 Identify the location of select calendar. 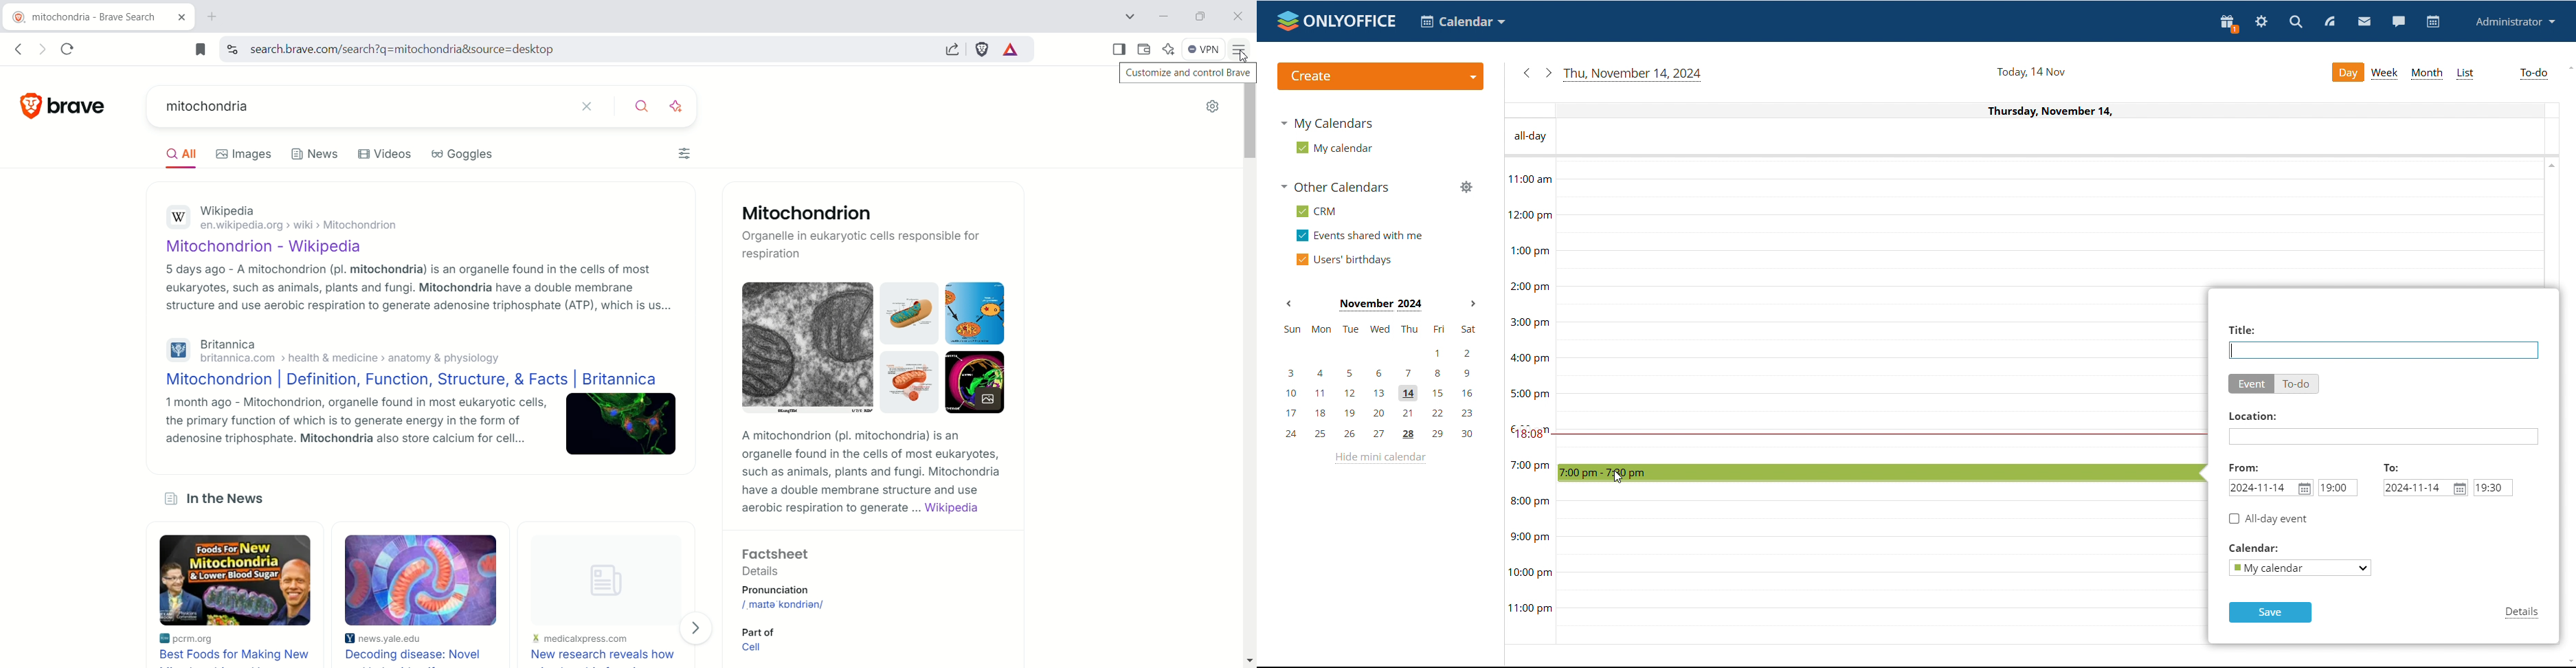
(2301, 568).